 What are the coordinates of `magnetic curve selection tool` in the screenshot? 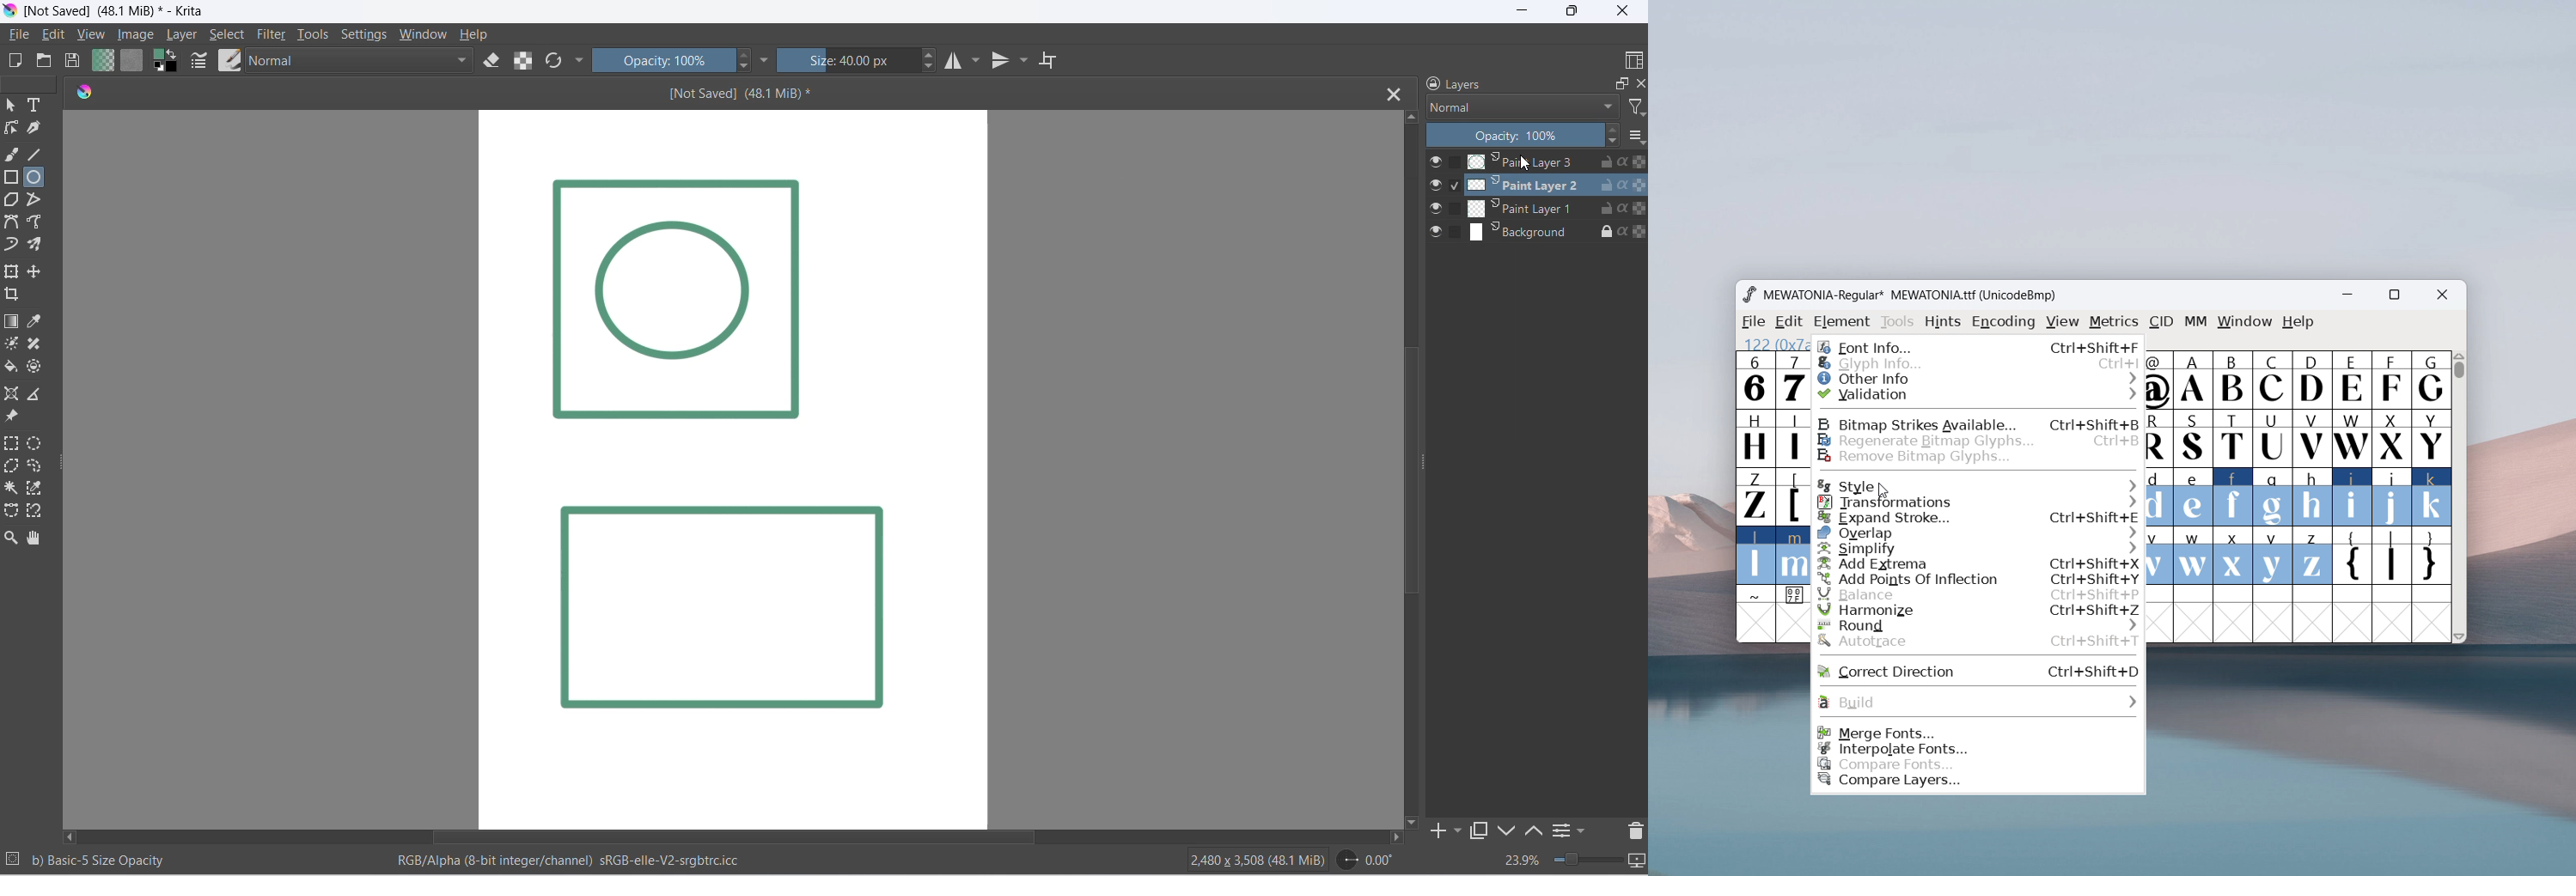 It's located at (35, 513).